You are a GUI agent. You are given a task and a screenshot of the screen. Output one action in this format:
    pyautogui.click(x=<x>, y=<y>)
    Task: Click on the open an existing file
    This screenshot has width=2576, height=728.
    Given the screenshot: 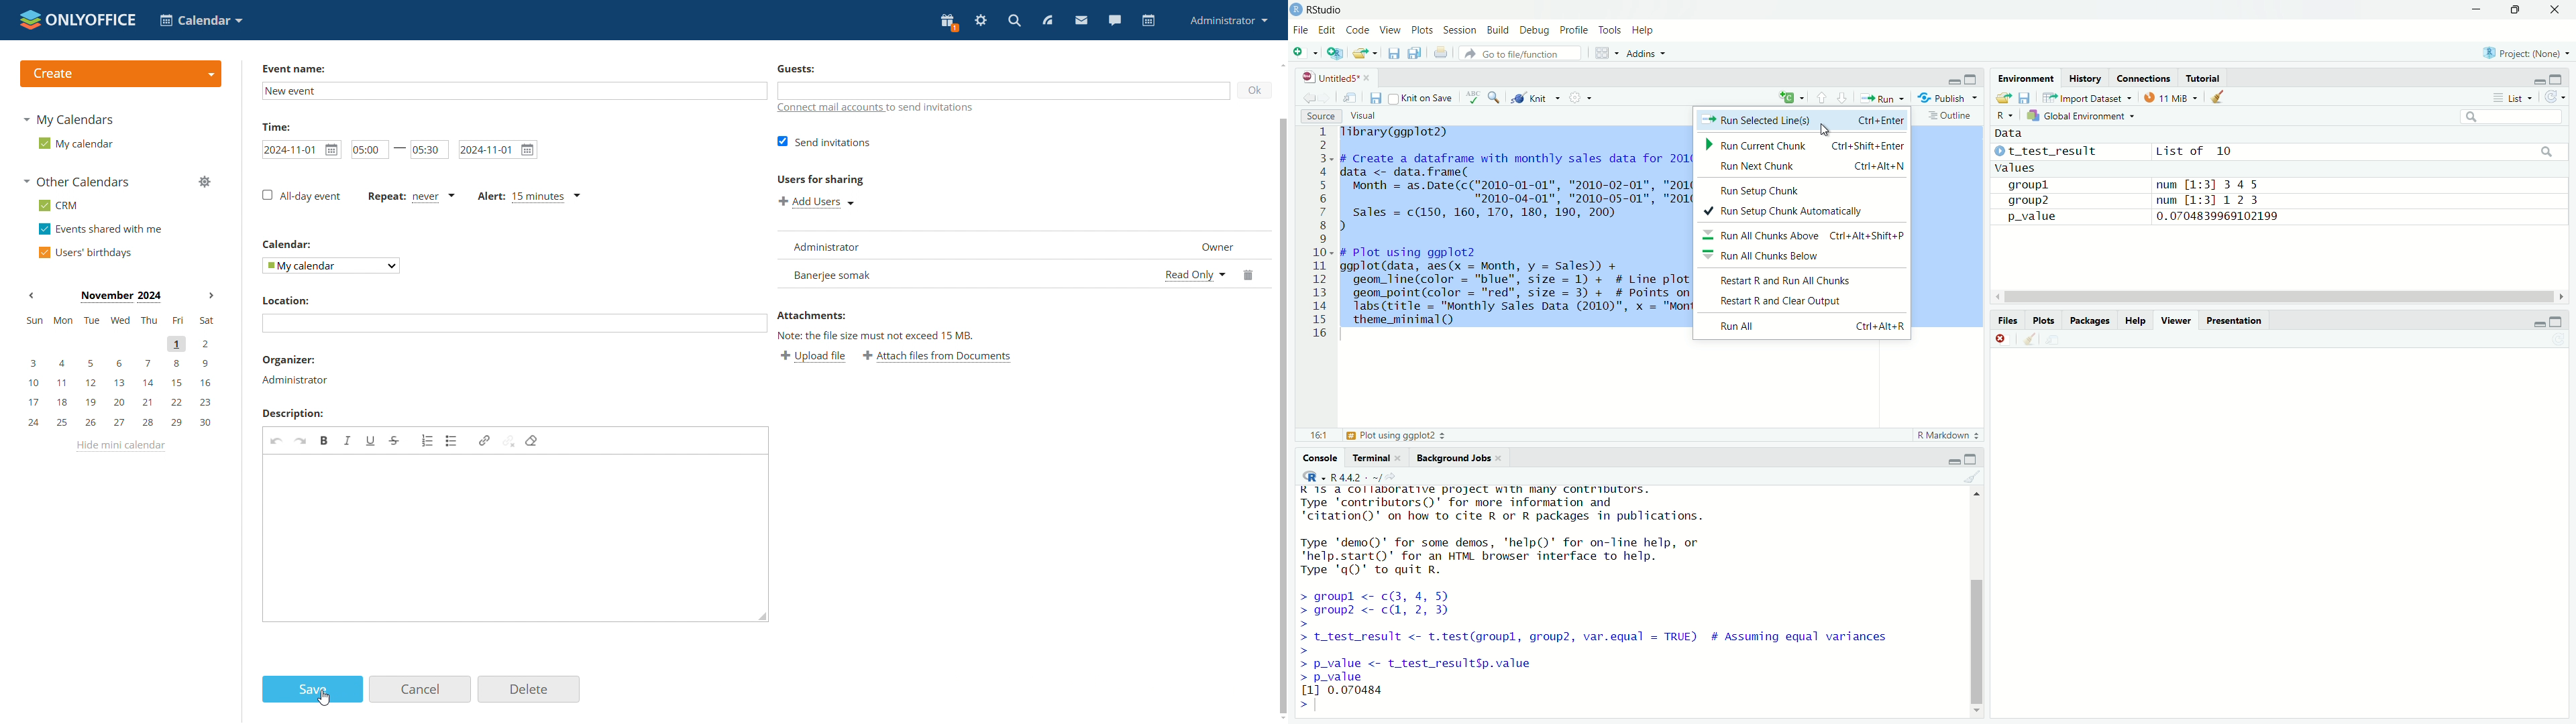 What is the action you would take?
    pyautogui.click(x=1366, y=54)
    